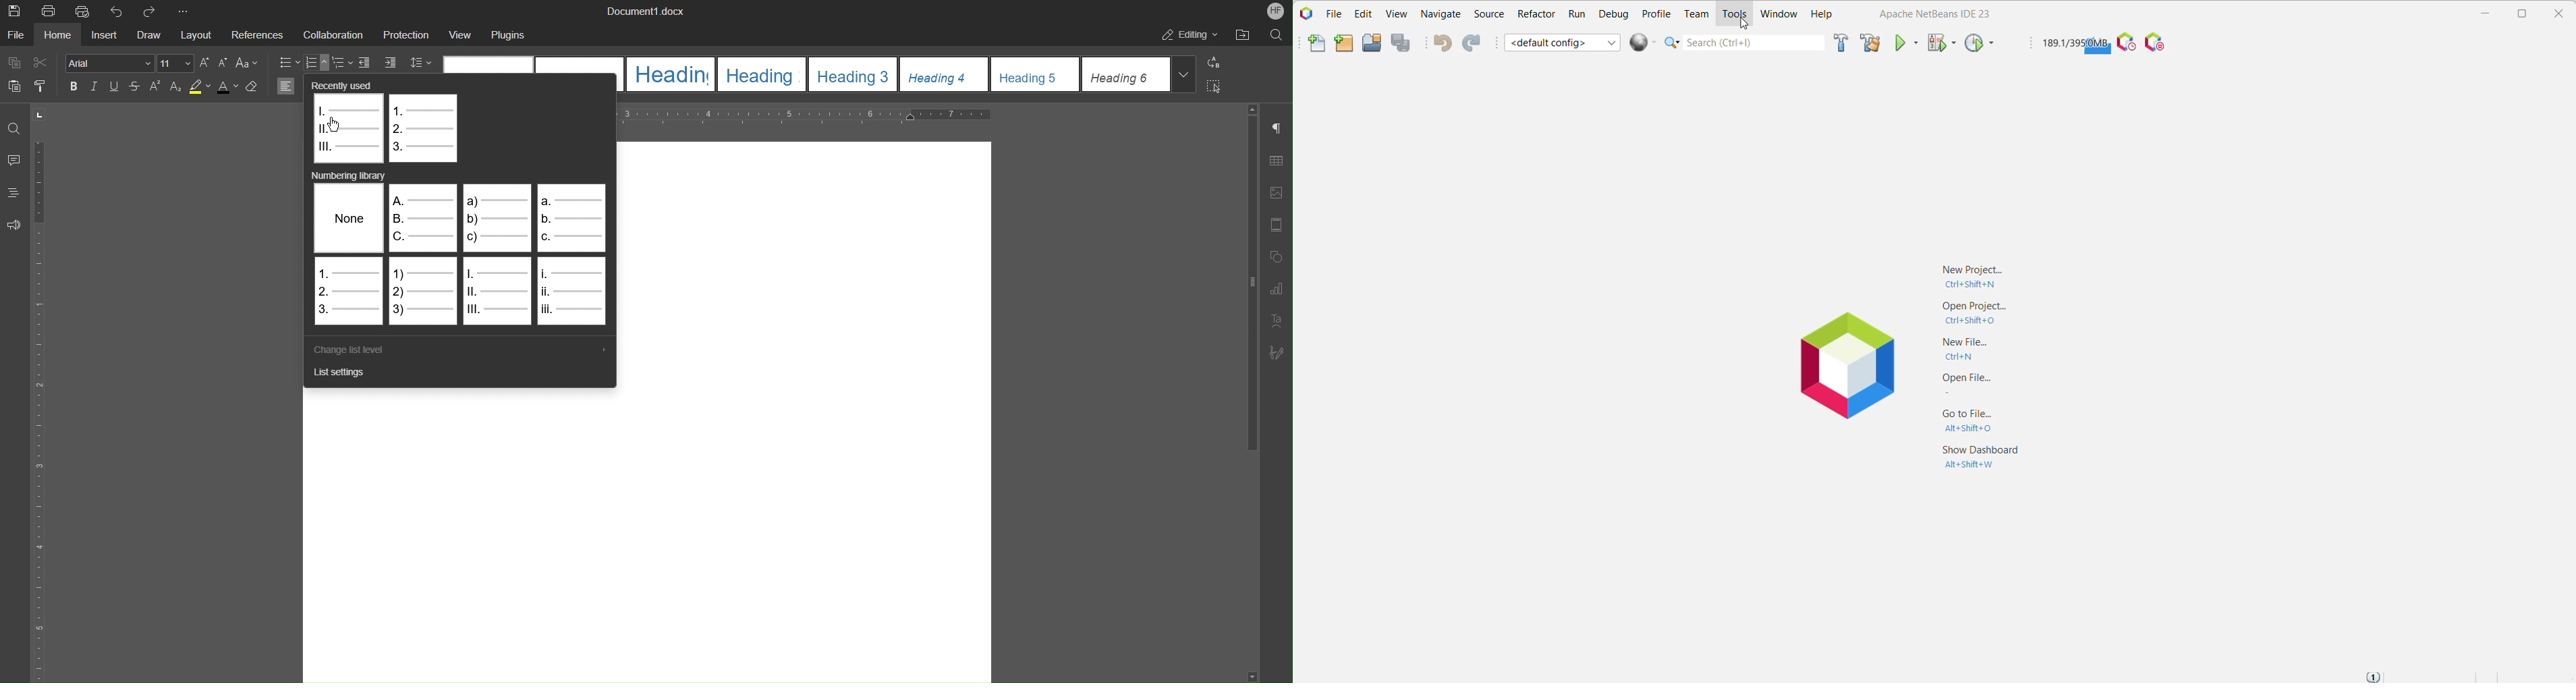 Image resolution: width=2576 pixels, height=700 pixels. I want to click on Font size, so click(176, 63).